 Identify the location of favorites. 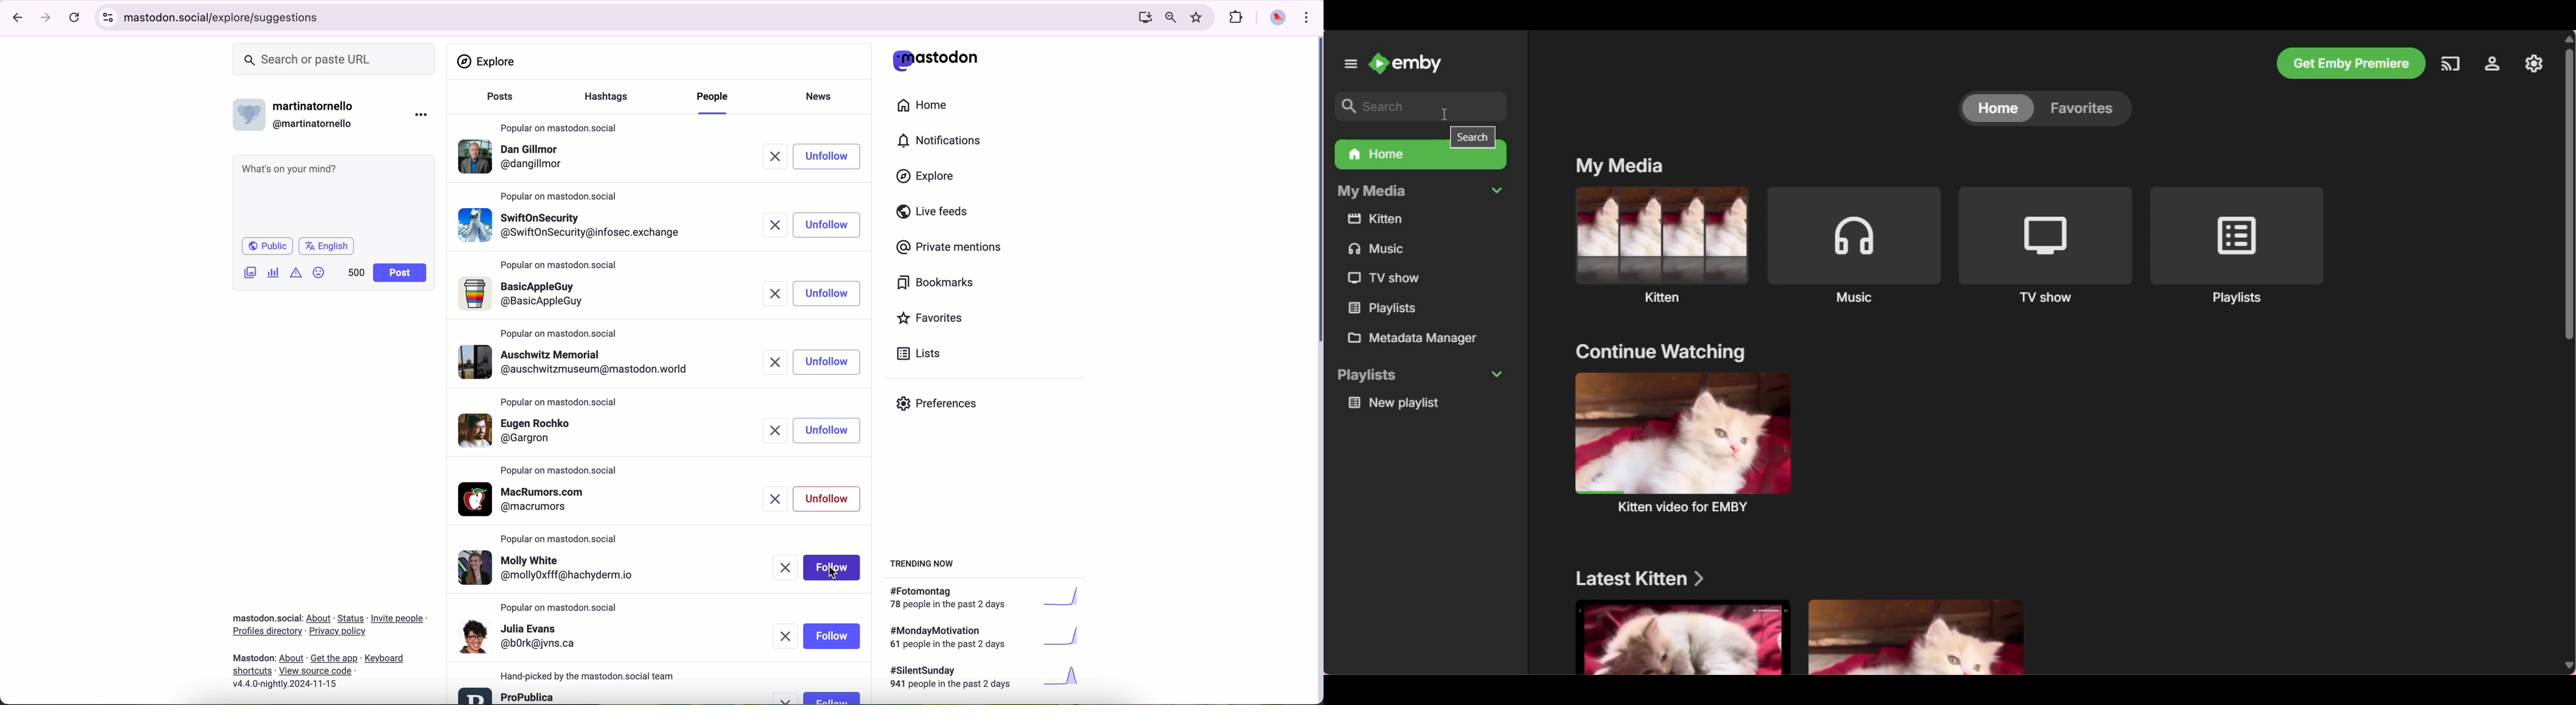
(1199, 18).